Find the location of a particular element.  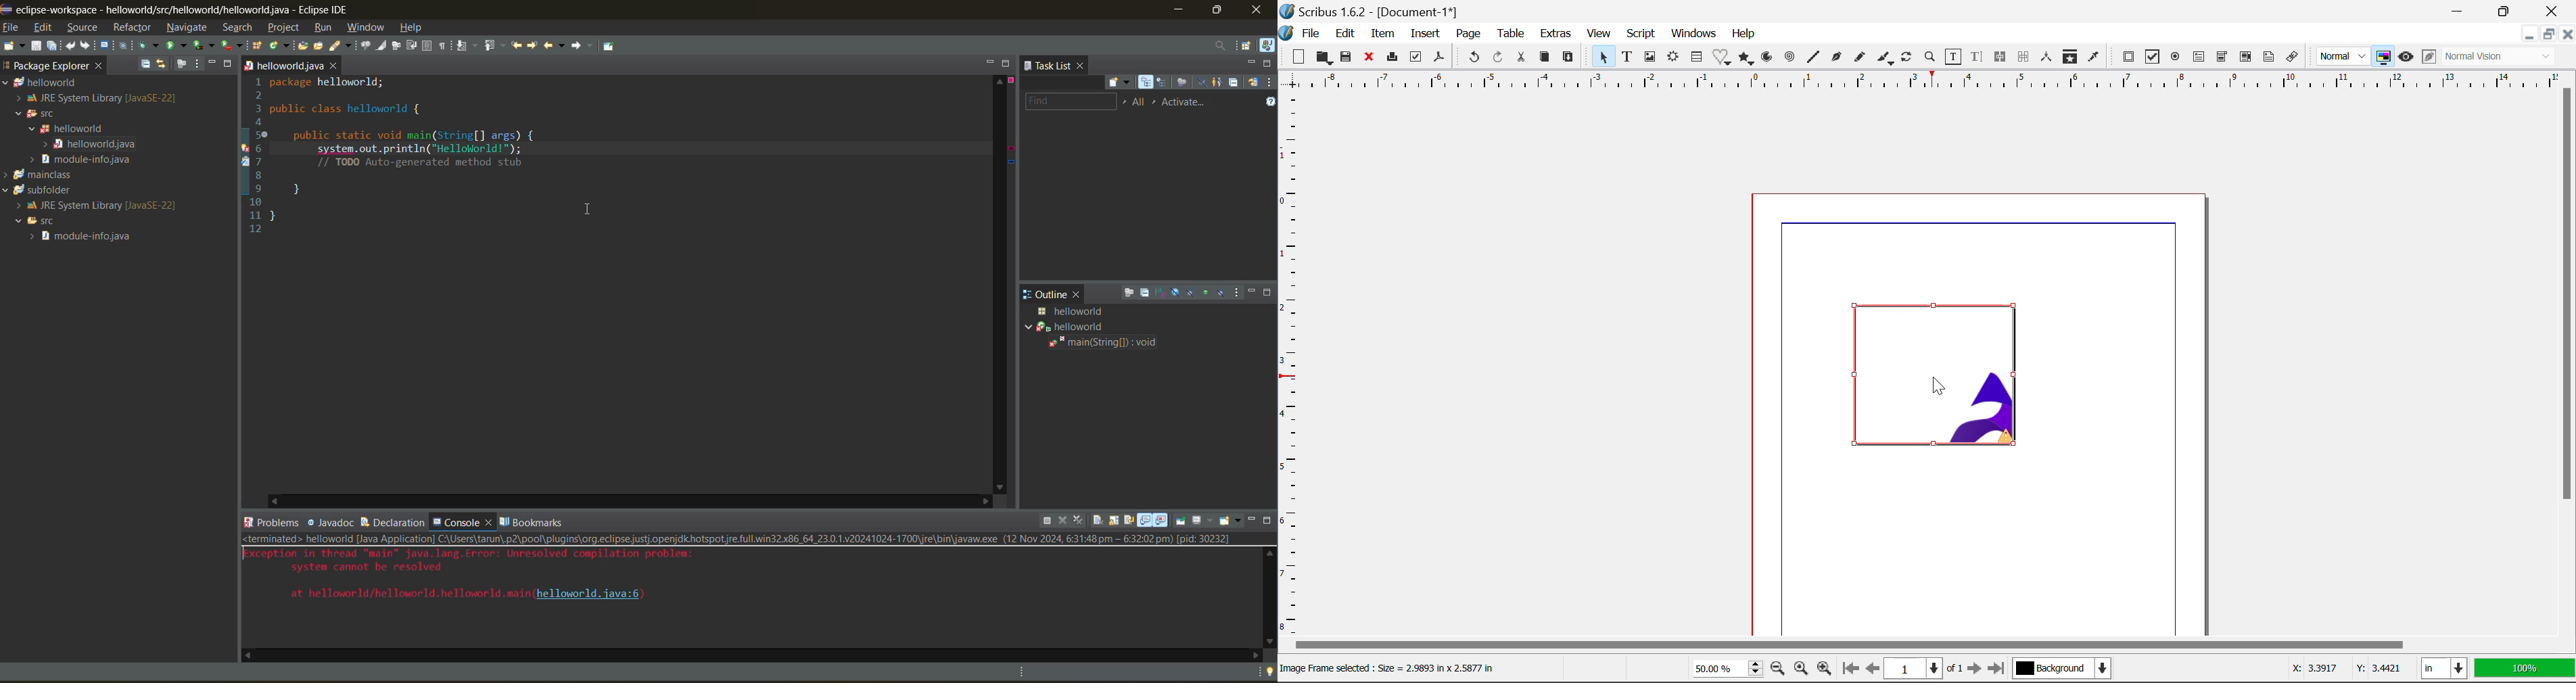

file is located at coordinates (12, 28).